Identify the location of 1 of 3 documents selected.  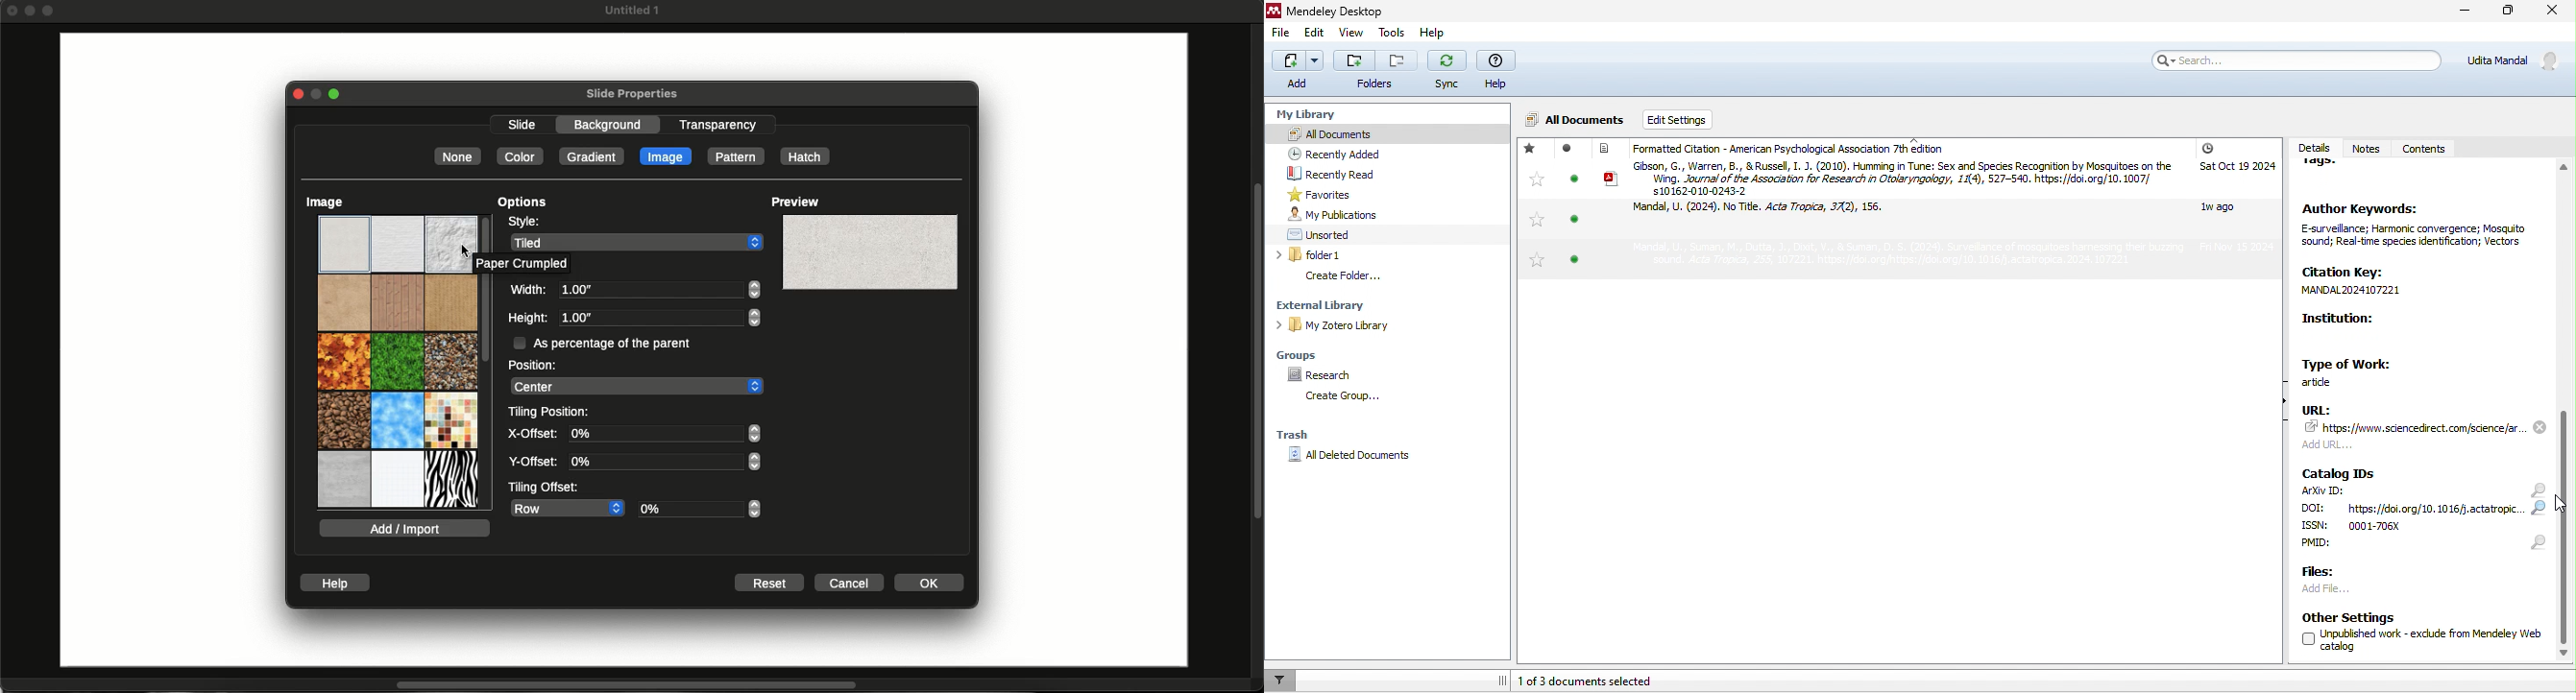
(1610, 680).